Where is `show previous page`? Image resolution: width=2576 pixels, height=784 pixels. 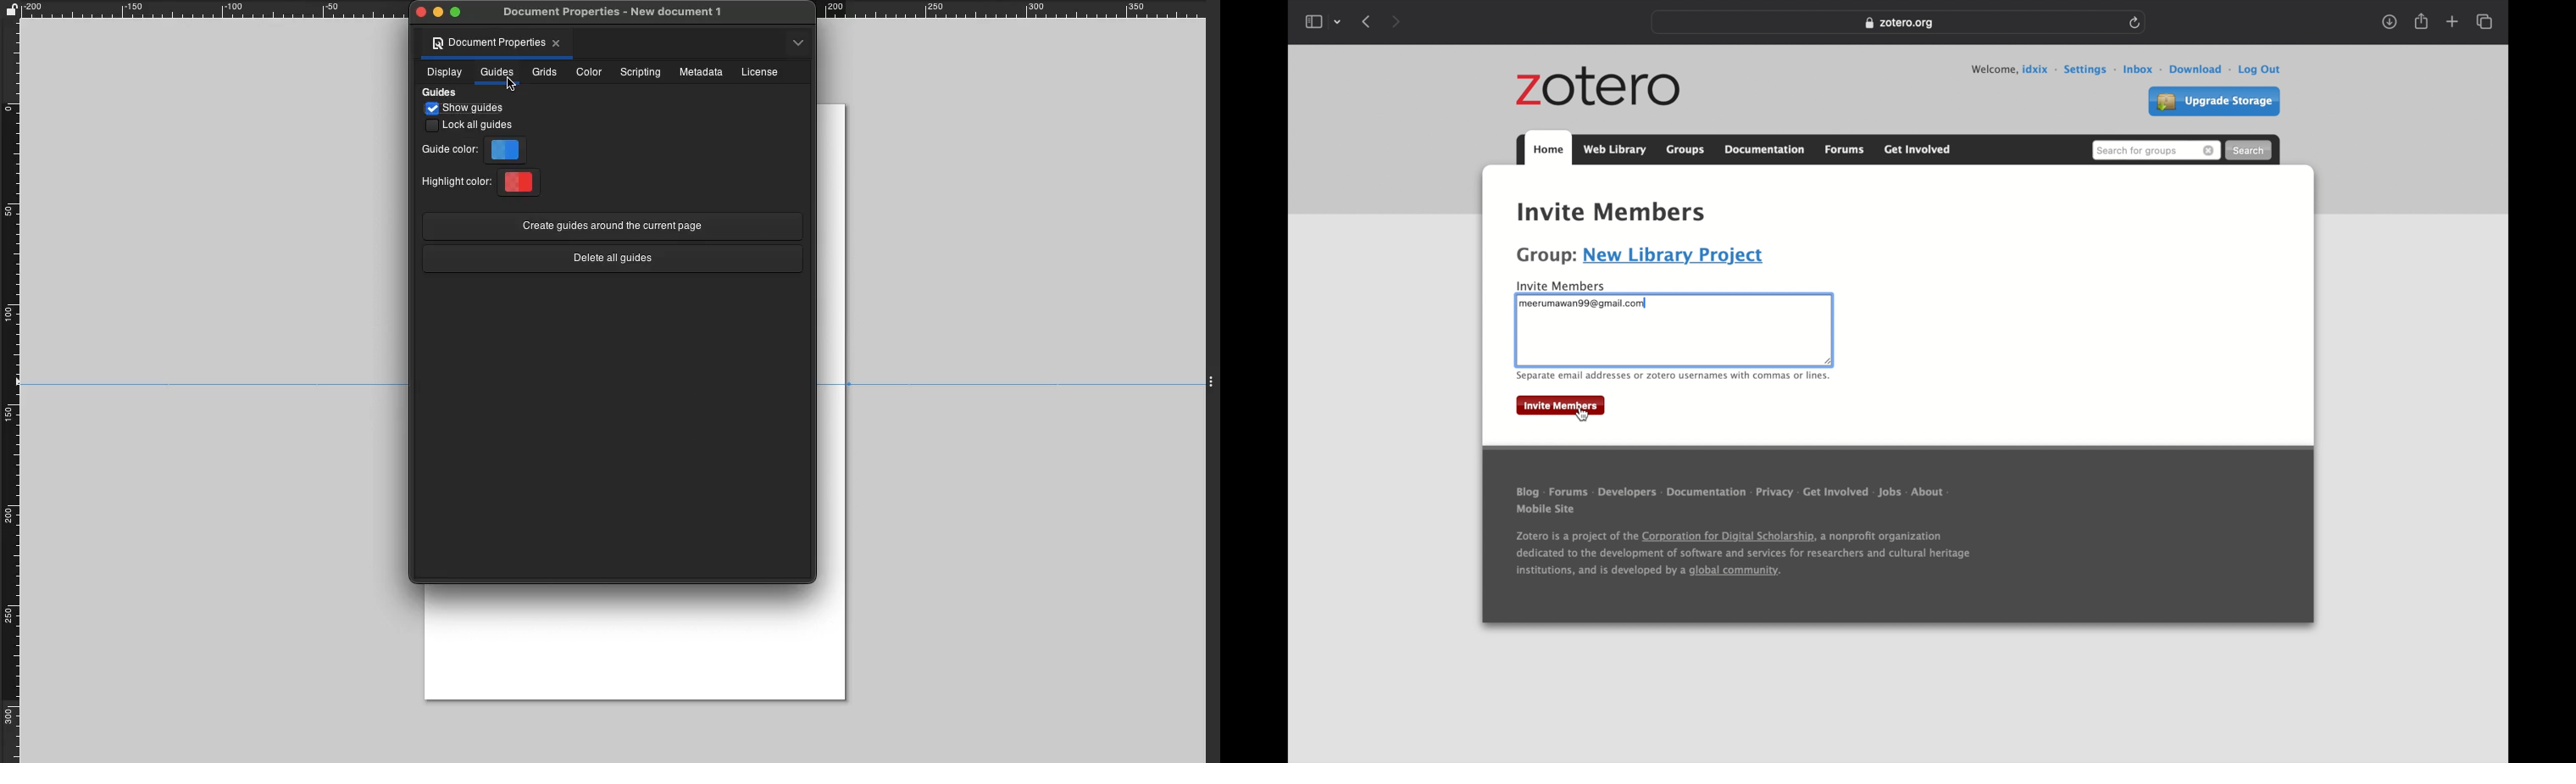 show previous page is located at coordinates (1368, 22).